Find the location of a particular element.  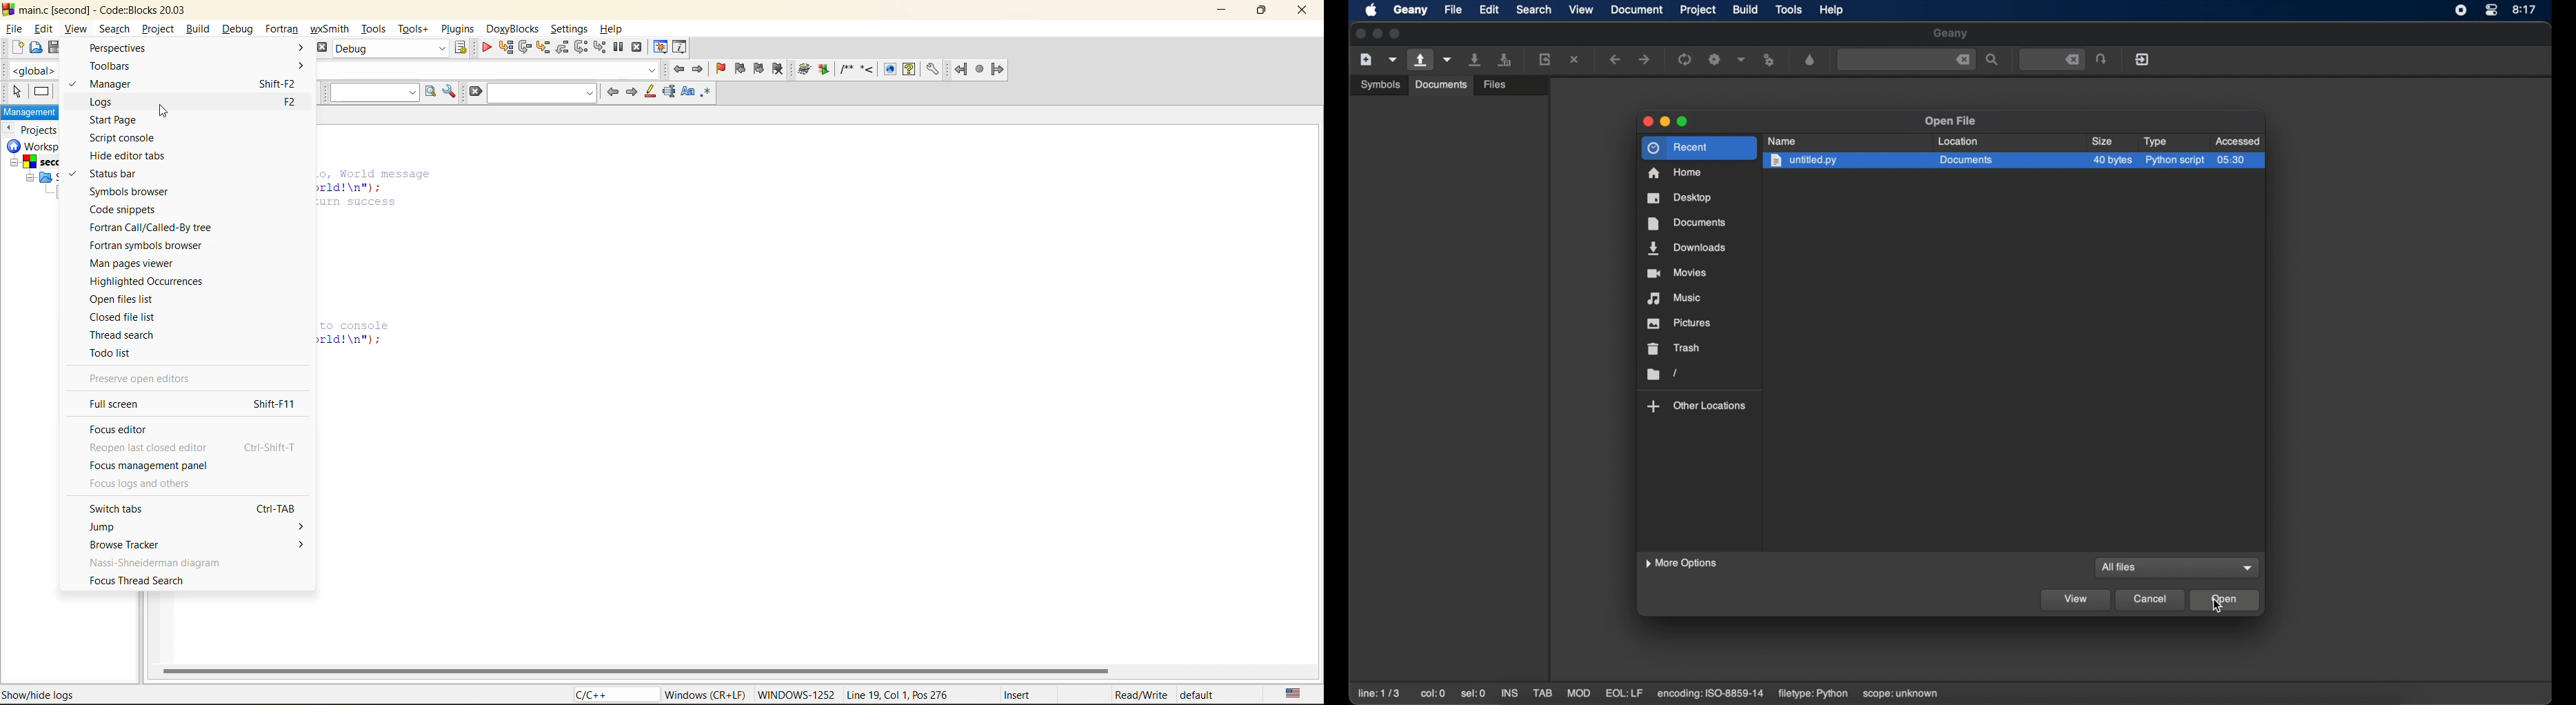

tools+ is located at coordinates (414, 29).